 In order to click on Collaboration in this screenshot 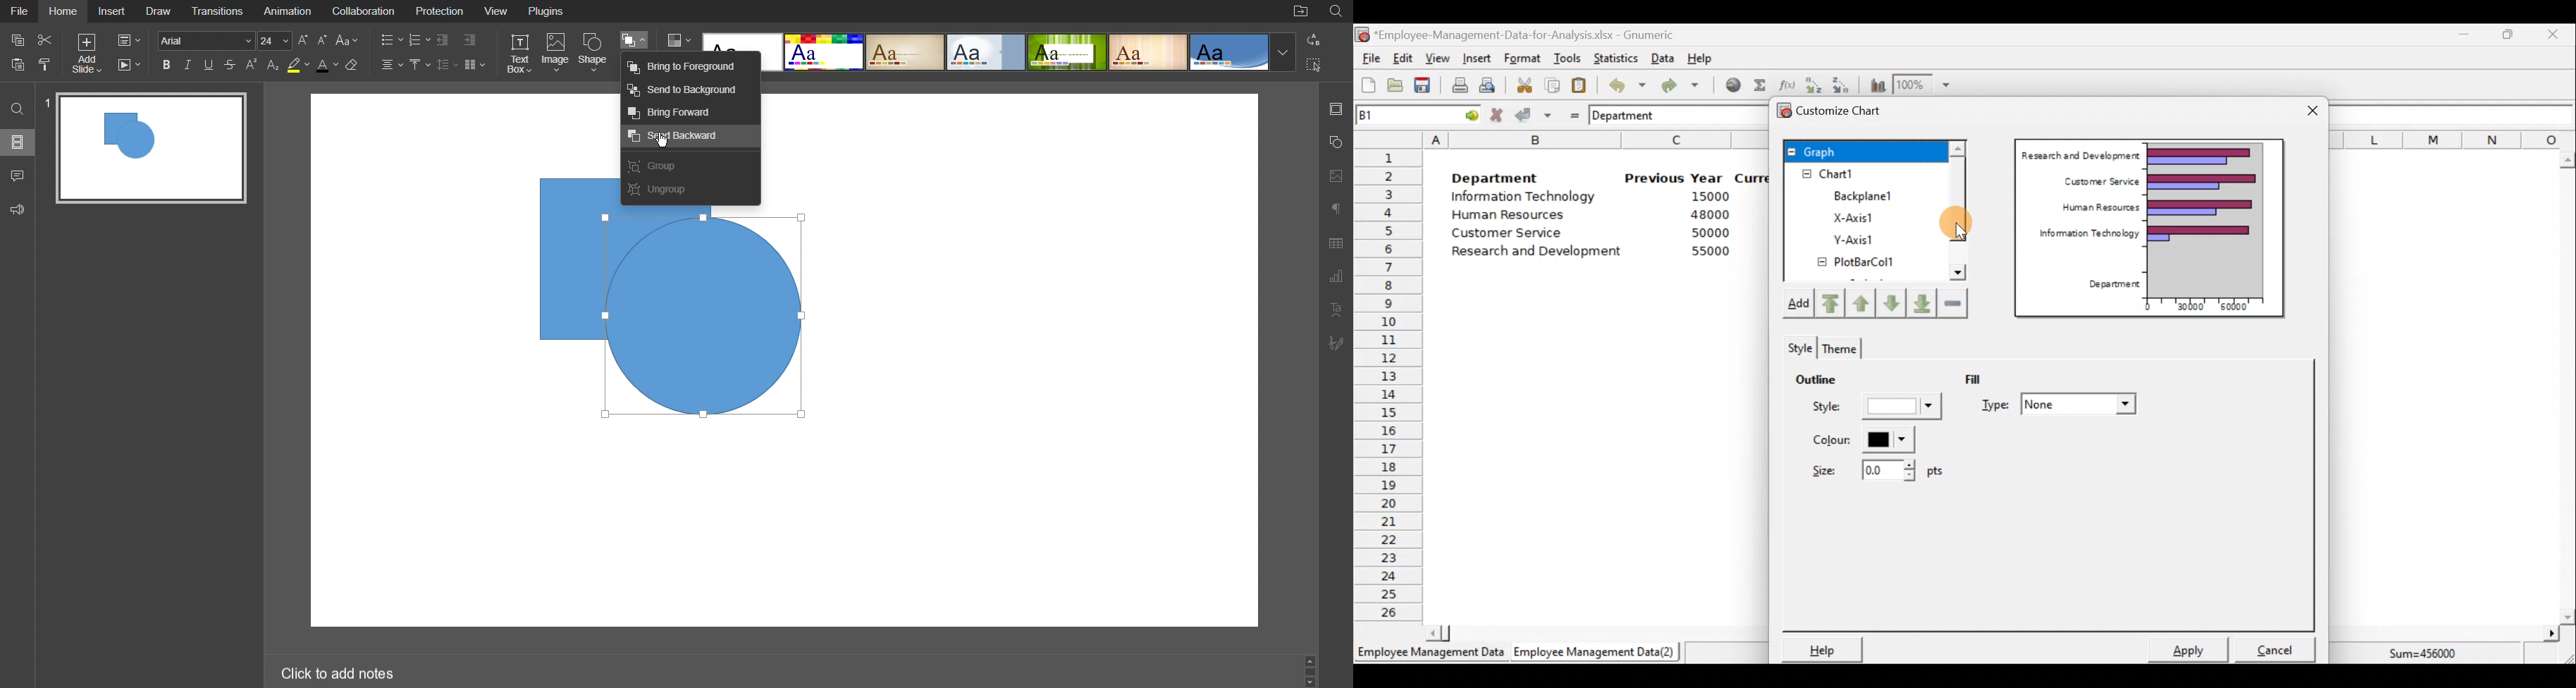, I will do `click(362, 11)`.